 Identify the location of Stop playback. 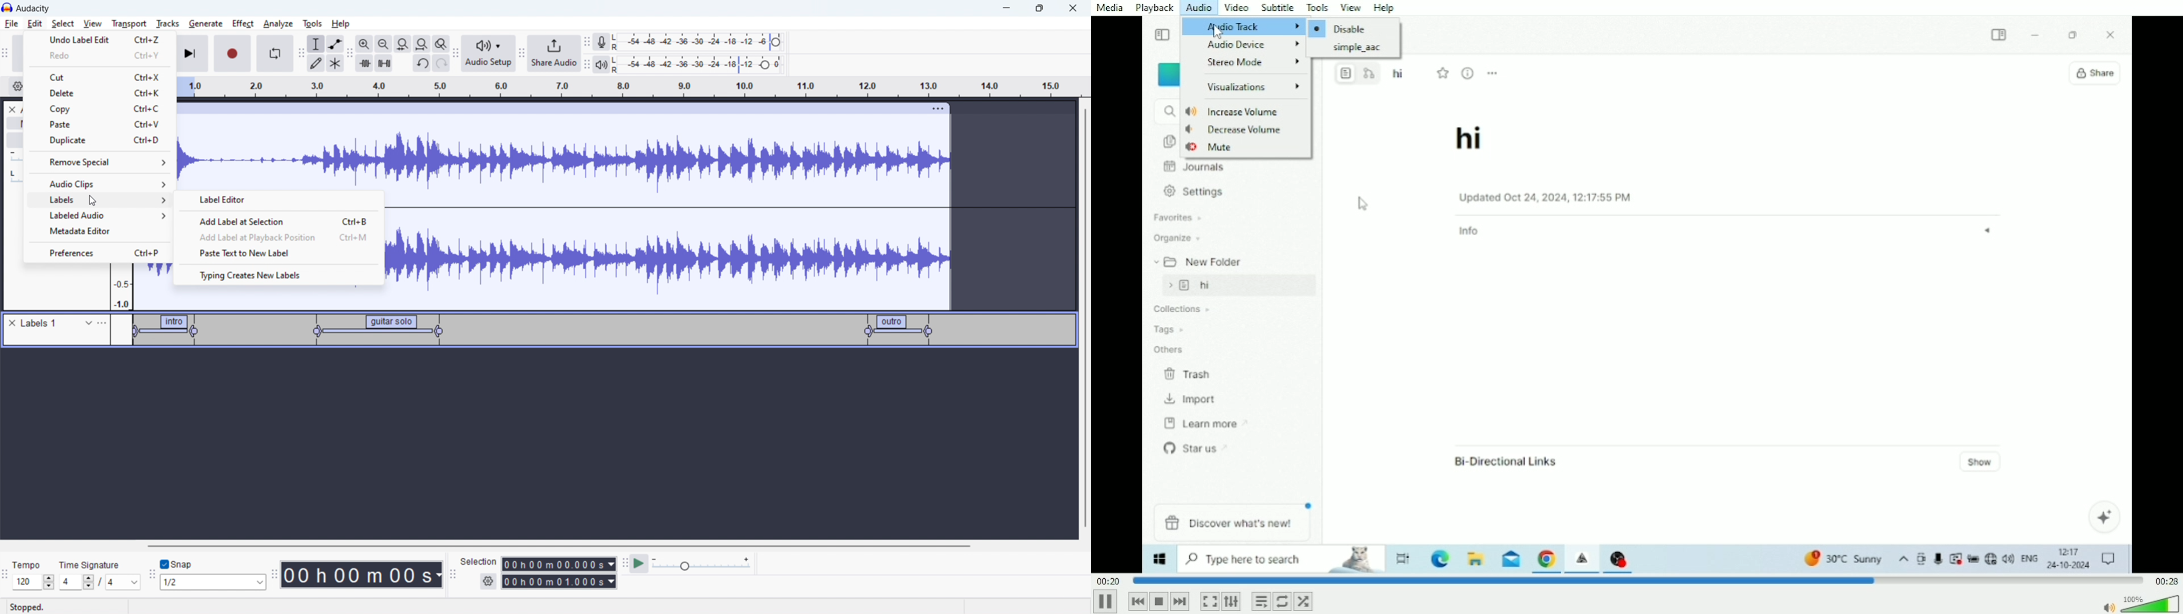
(1158, 601).